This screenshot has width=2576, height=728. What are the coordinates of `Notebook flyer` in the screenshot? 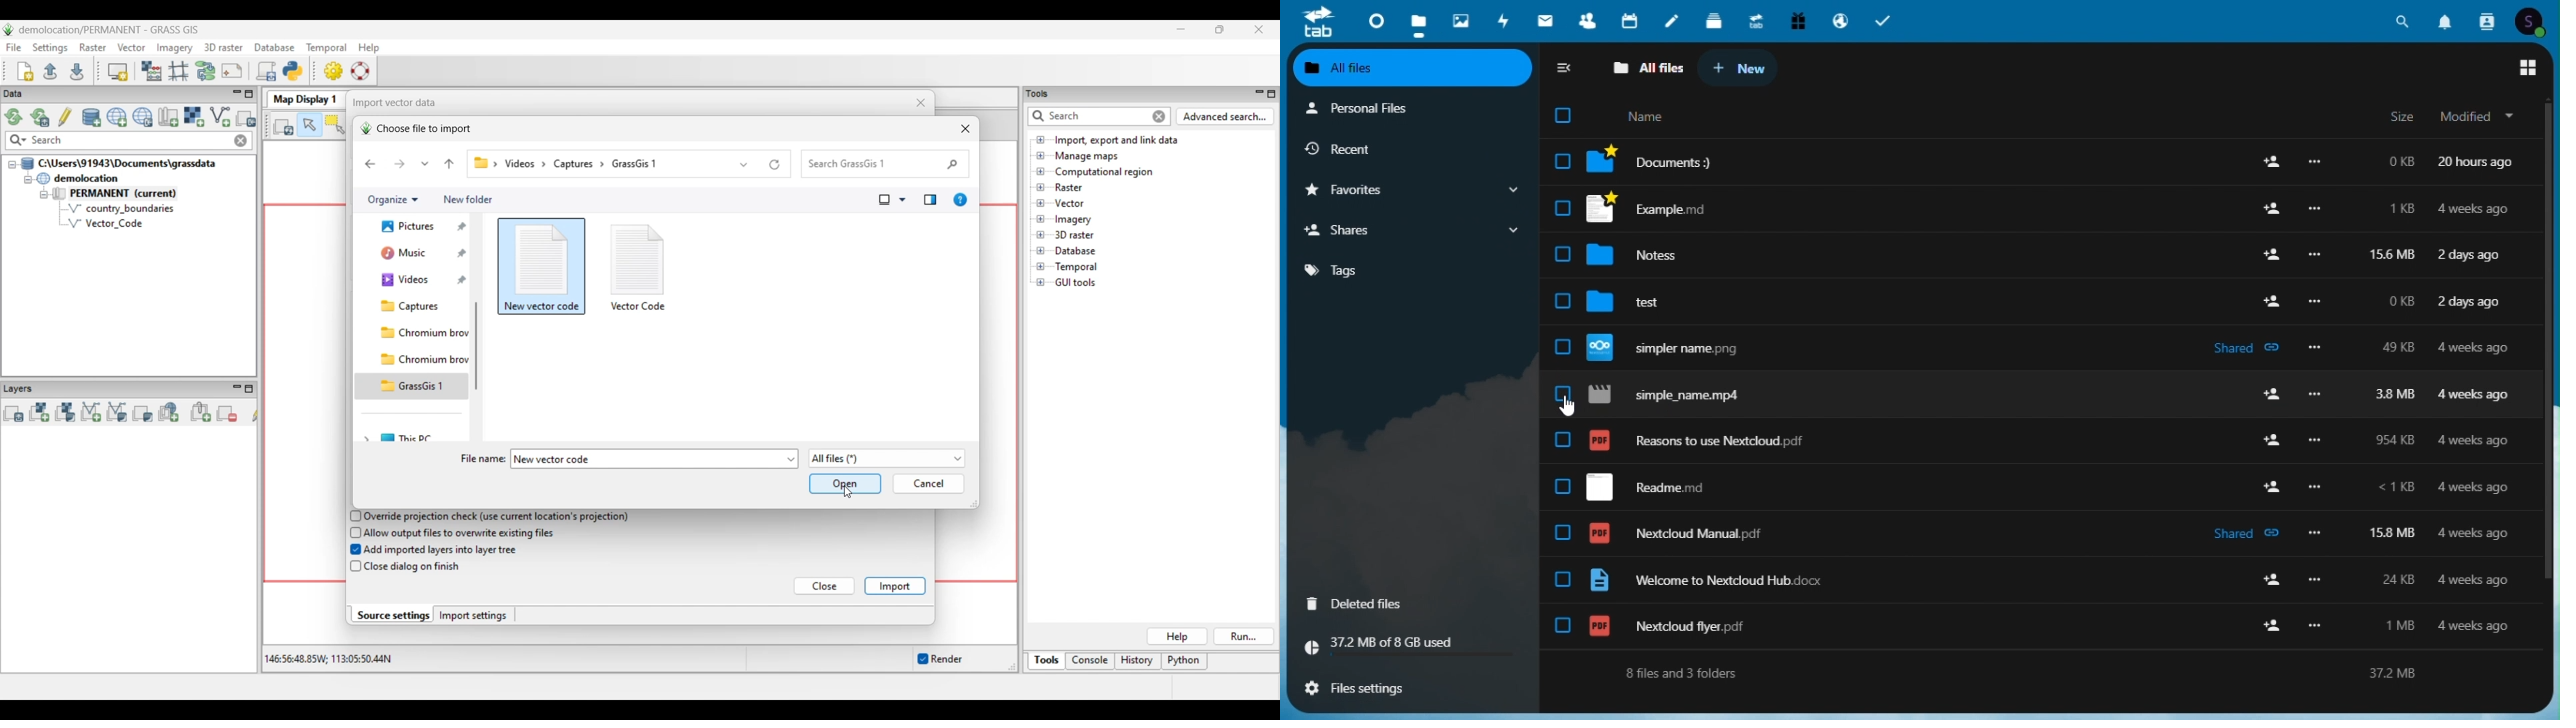 It's located at (2025, 626).